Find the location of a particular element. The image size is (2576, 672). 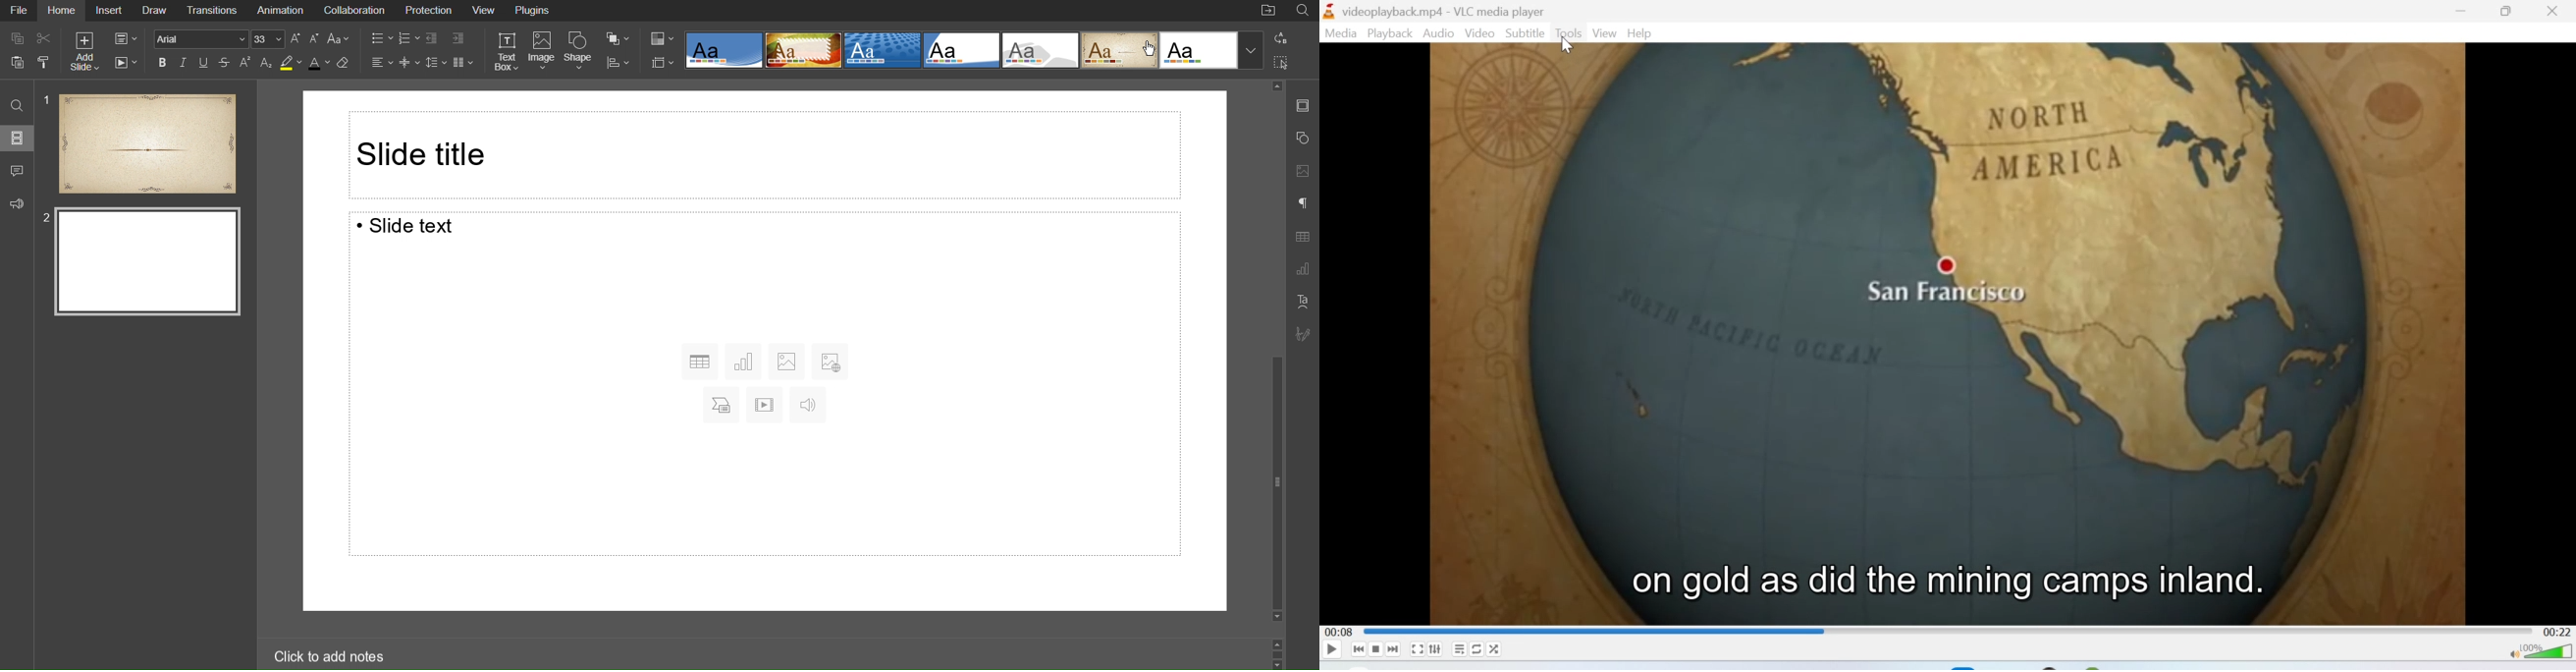

paste is located at coordinates (16, 63).